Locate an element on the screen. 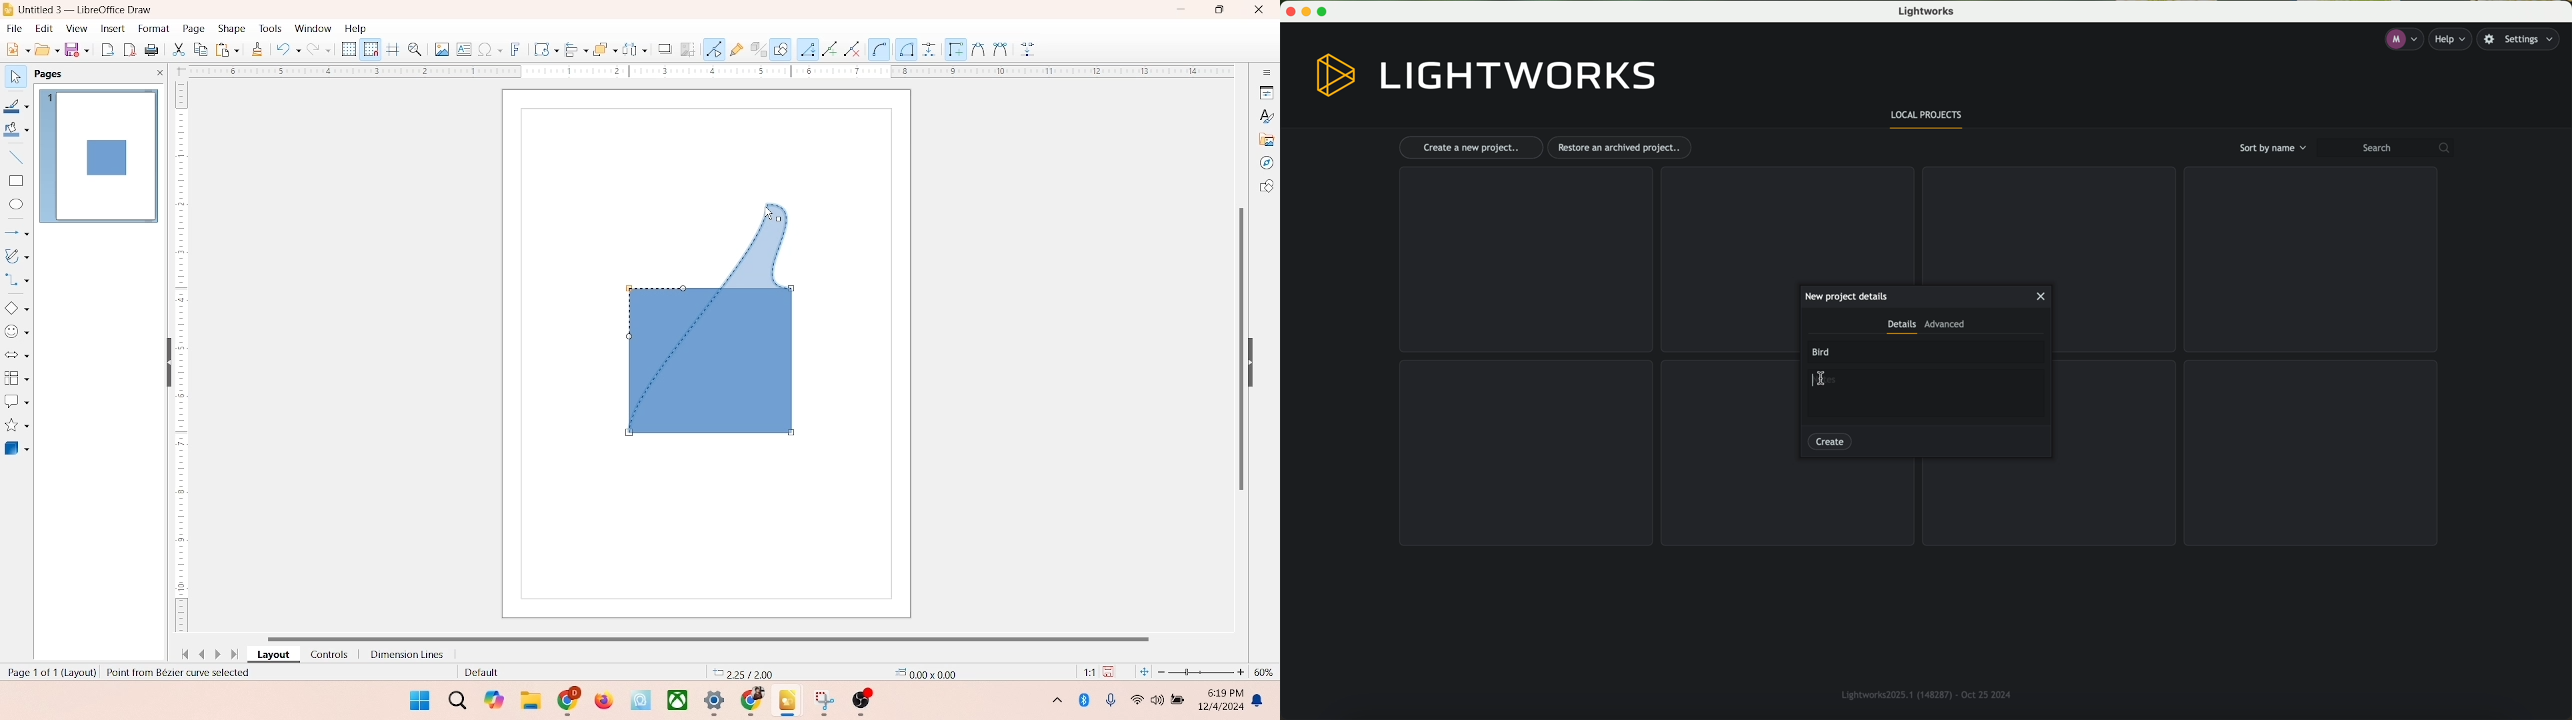 This screenshot has width=2576, height=728. selected is located at coordinates (177, 673).